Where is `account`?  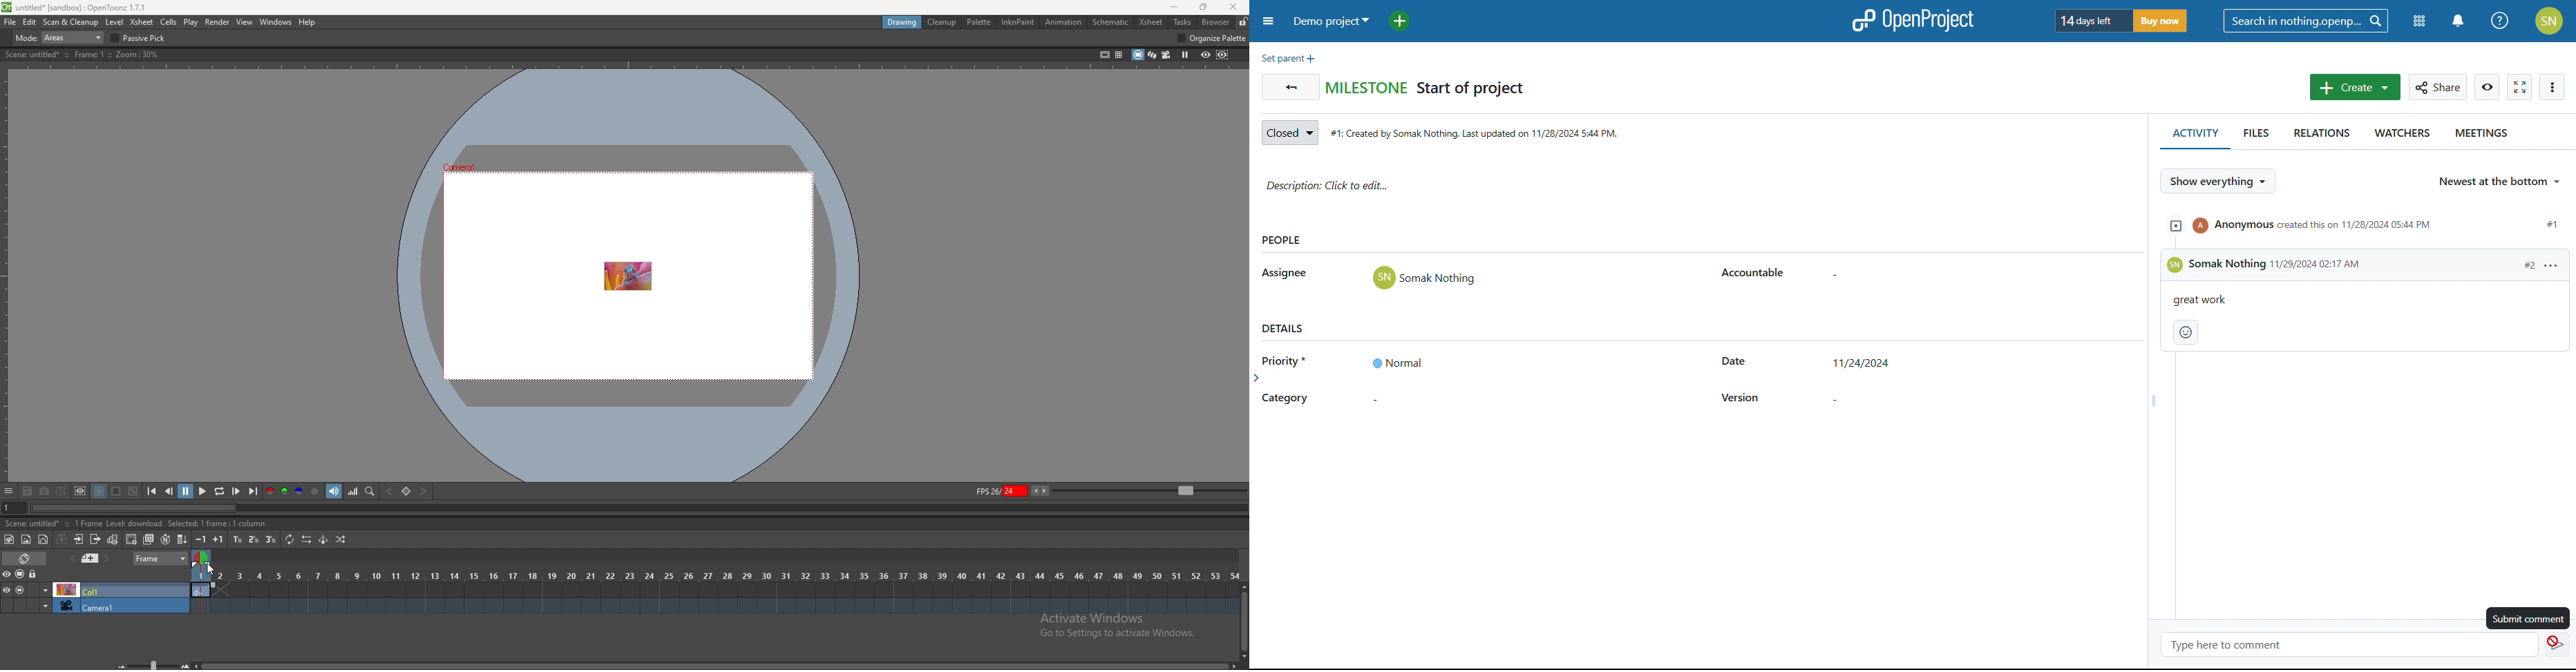 account is located at coordinates (2549, 21).